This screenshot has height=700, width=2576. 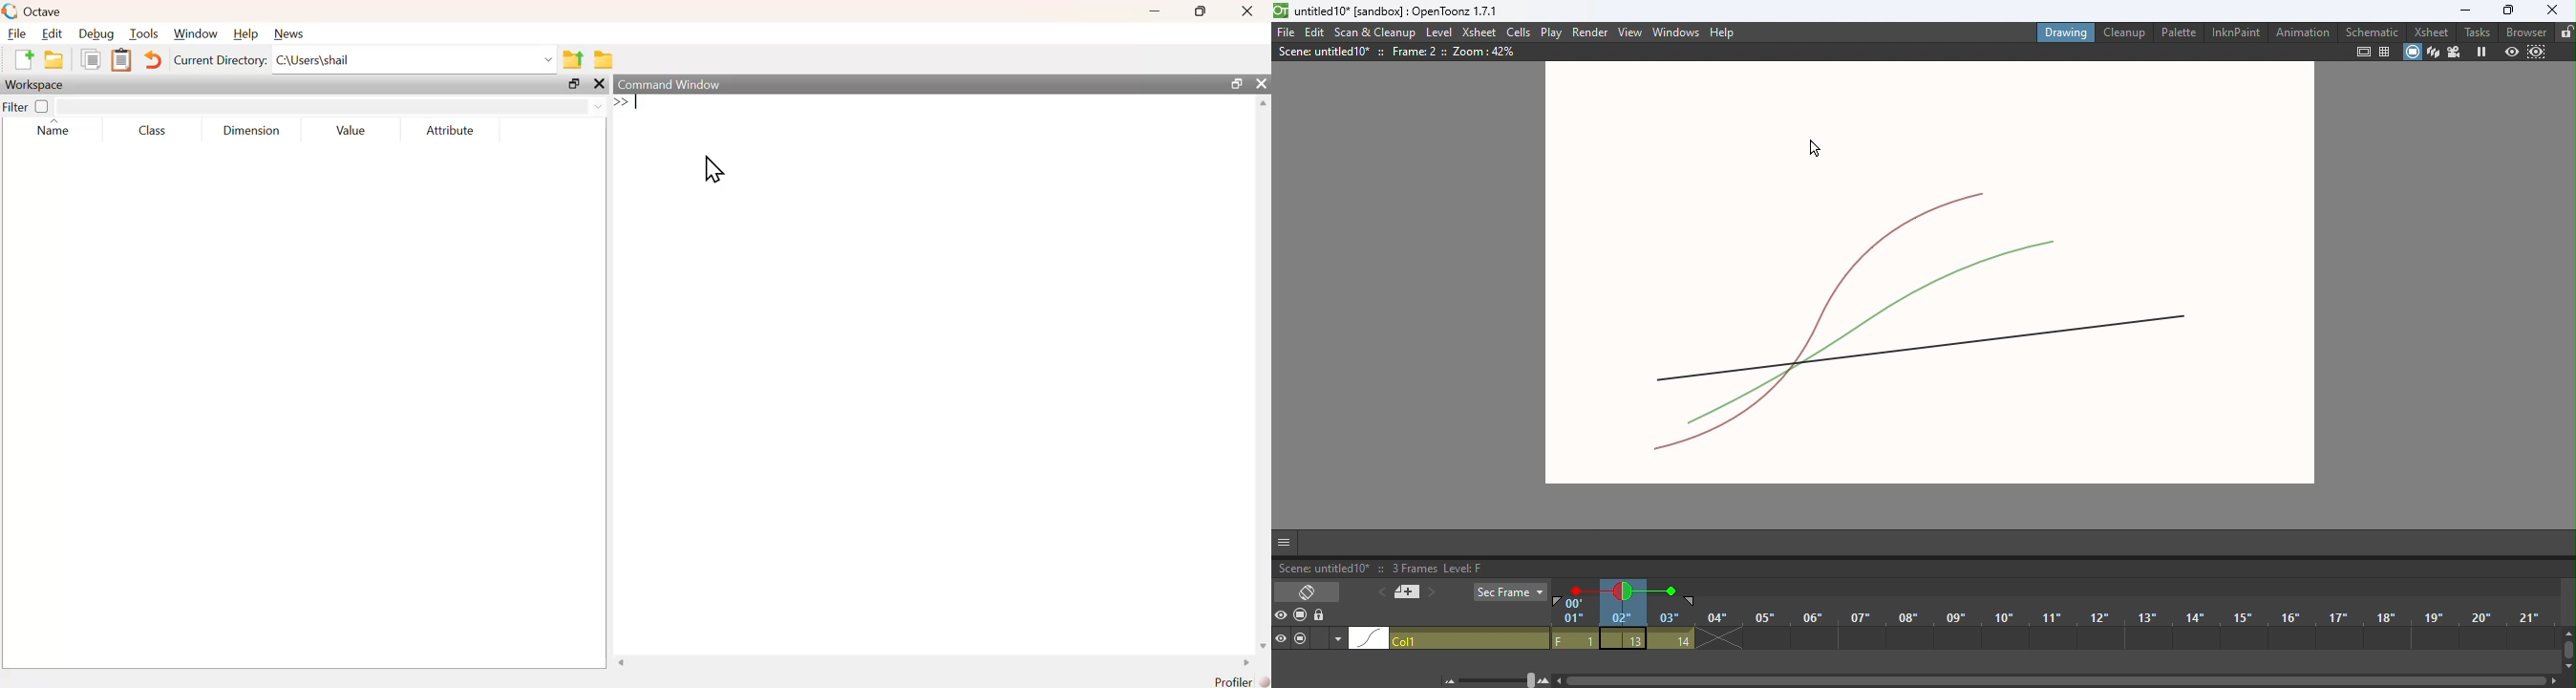 I want to click on Sec frame, so click(x=1509, y=592).